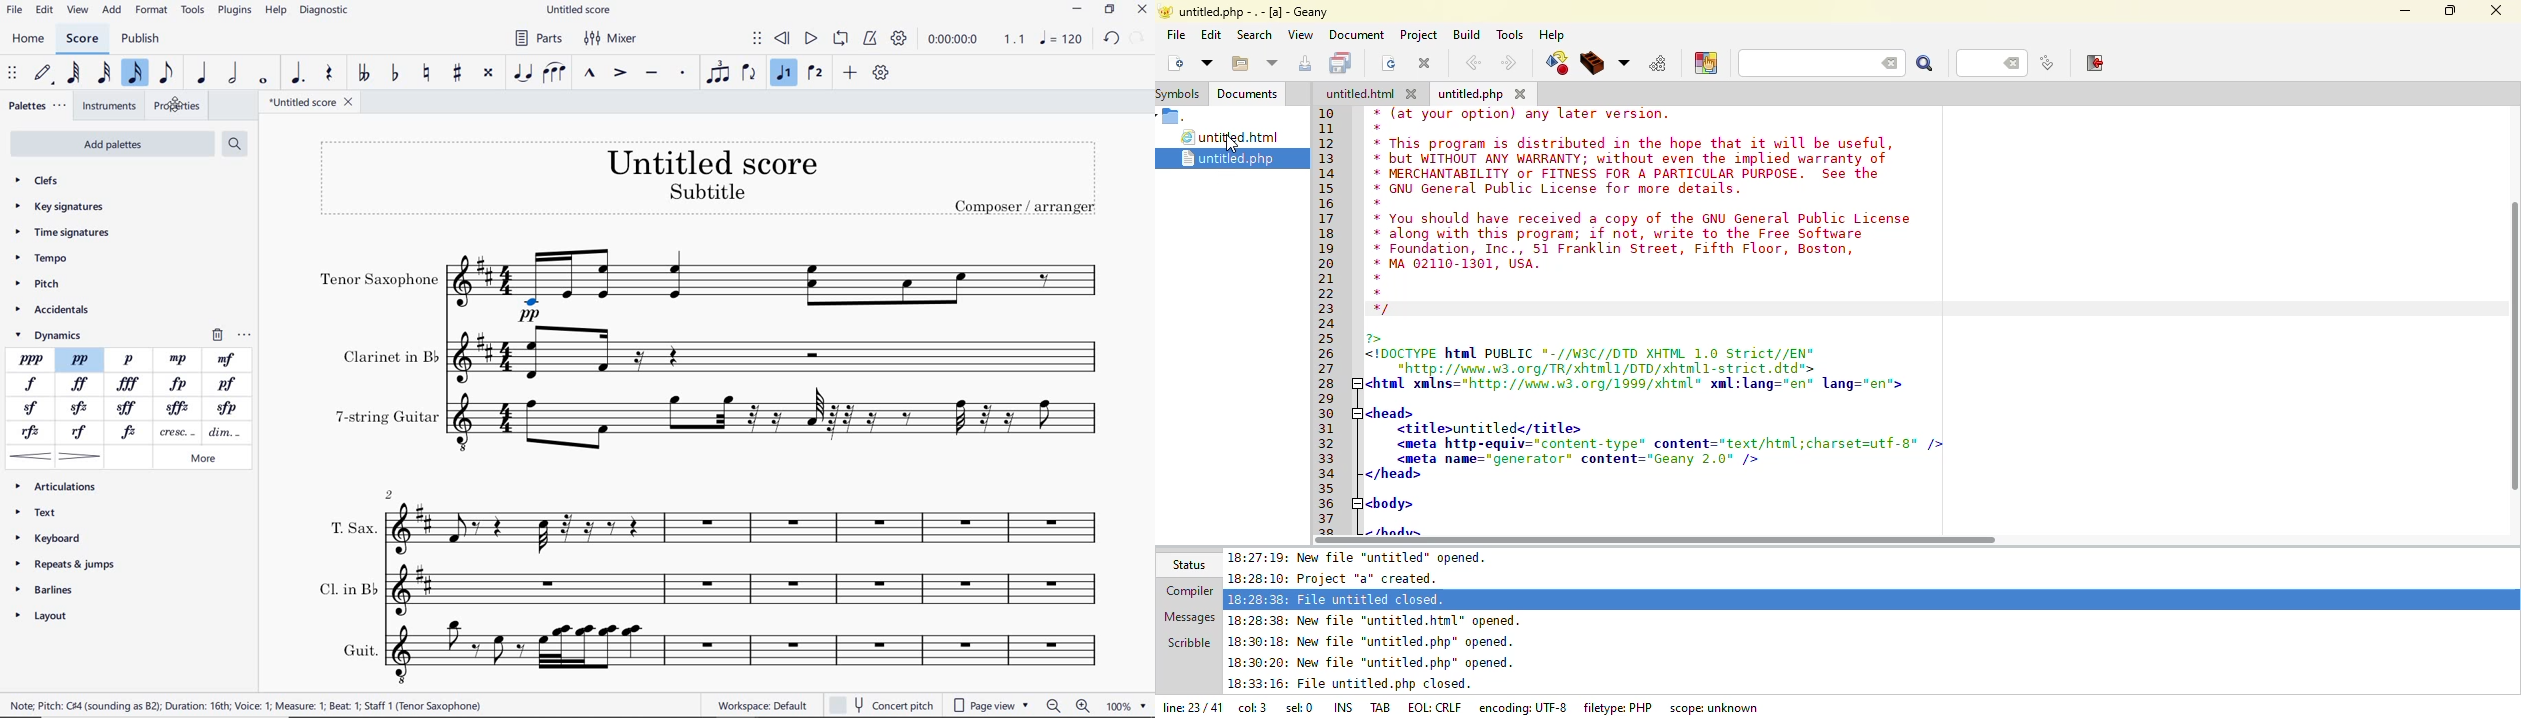 The width and height of the screenshot is (2548, 728). What do you see at coordinates (706, 191) in the screenshot?
I see `text` at bounding box center [706, 191].